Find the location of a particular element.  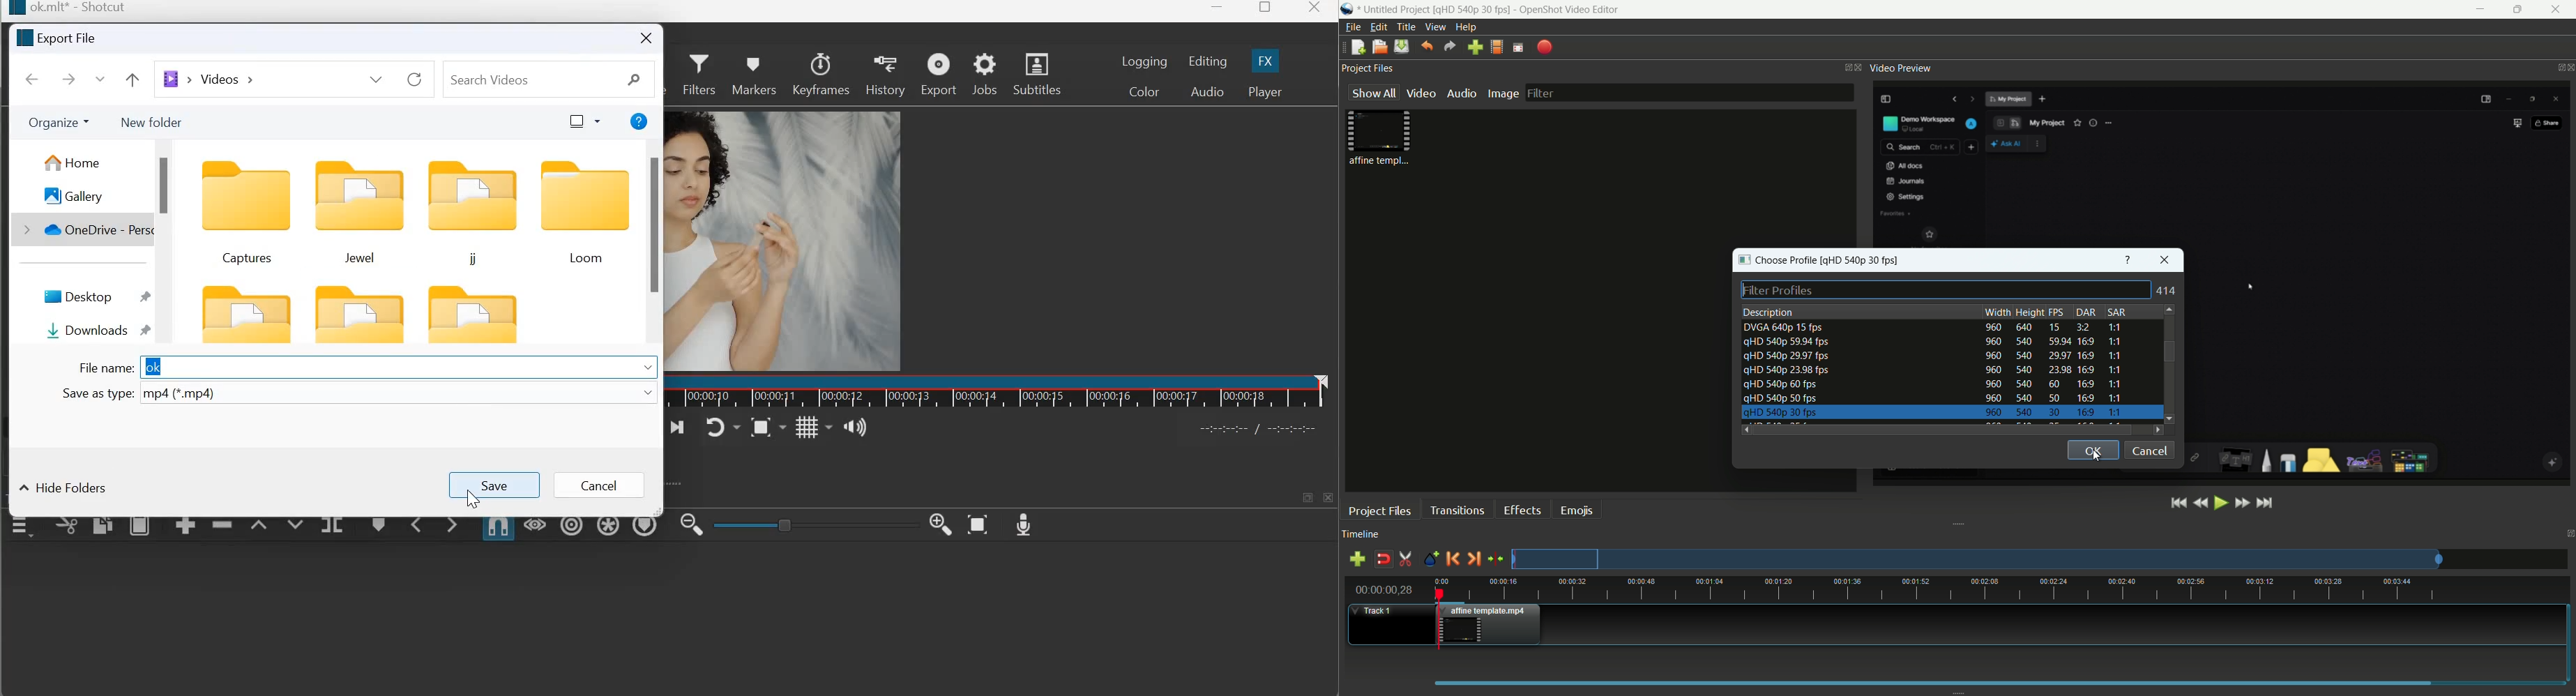

video in timeline is located at coordinates (1492, 624).